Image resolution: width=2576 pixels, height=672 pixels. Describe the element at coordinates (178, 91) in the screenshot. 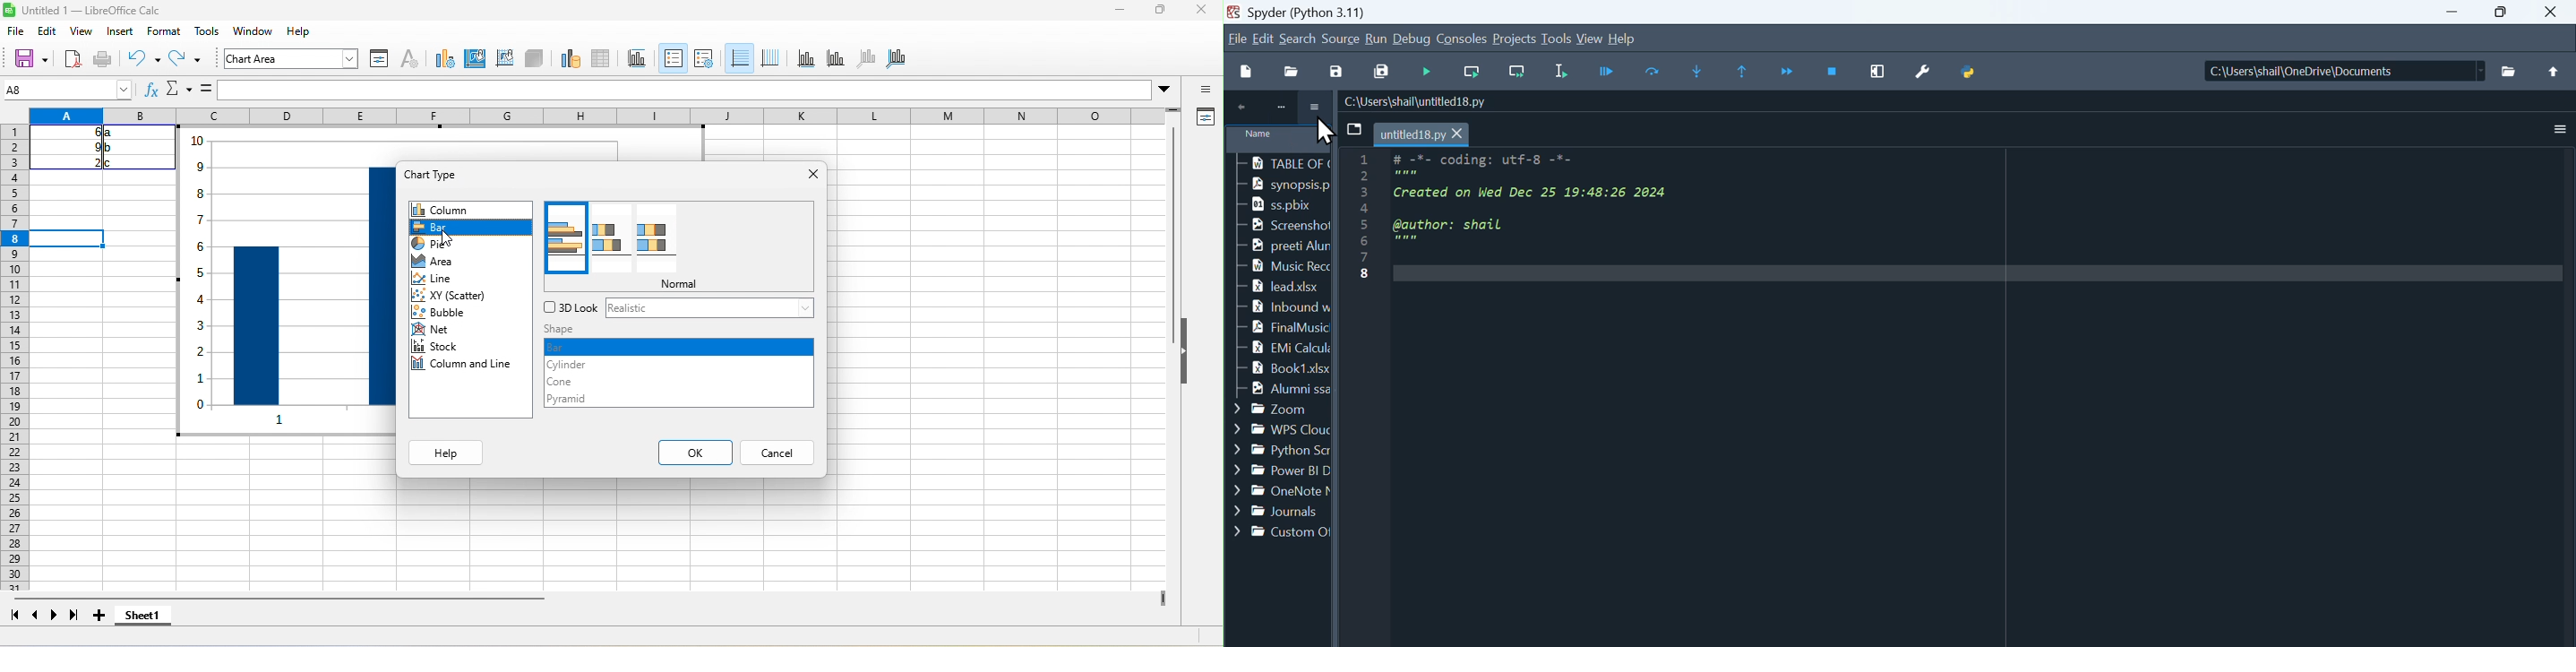

I see `name box` at that location.